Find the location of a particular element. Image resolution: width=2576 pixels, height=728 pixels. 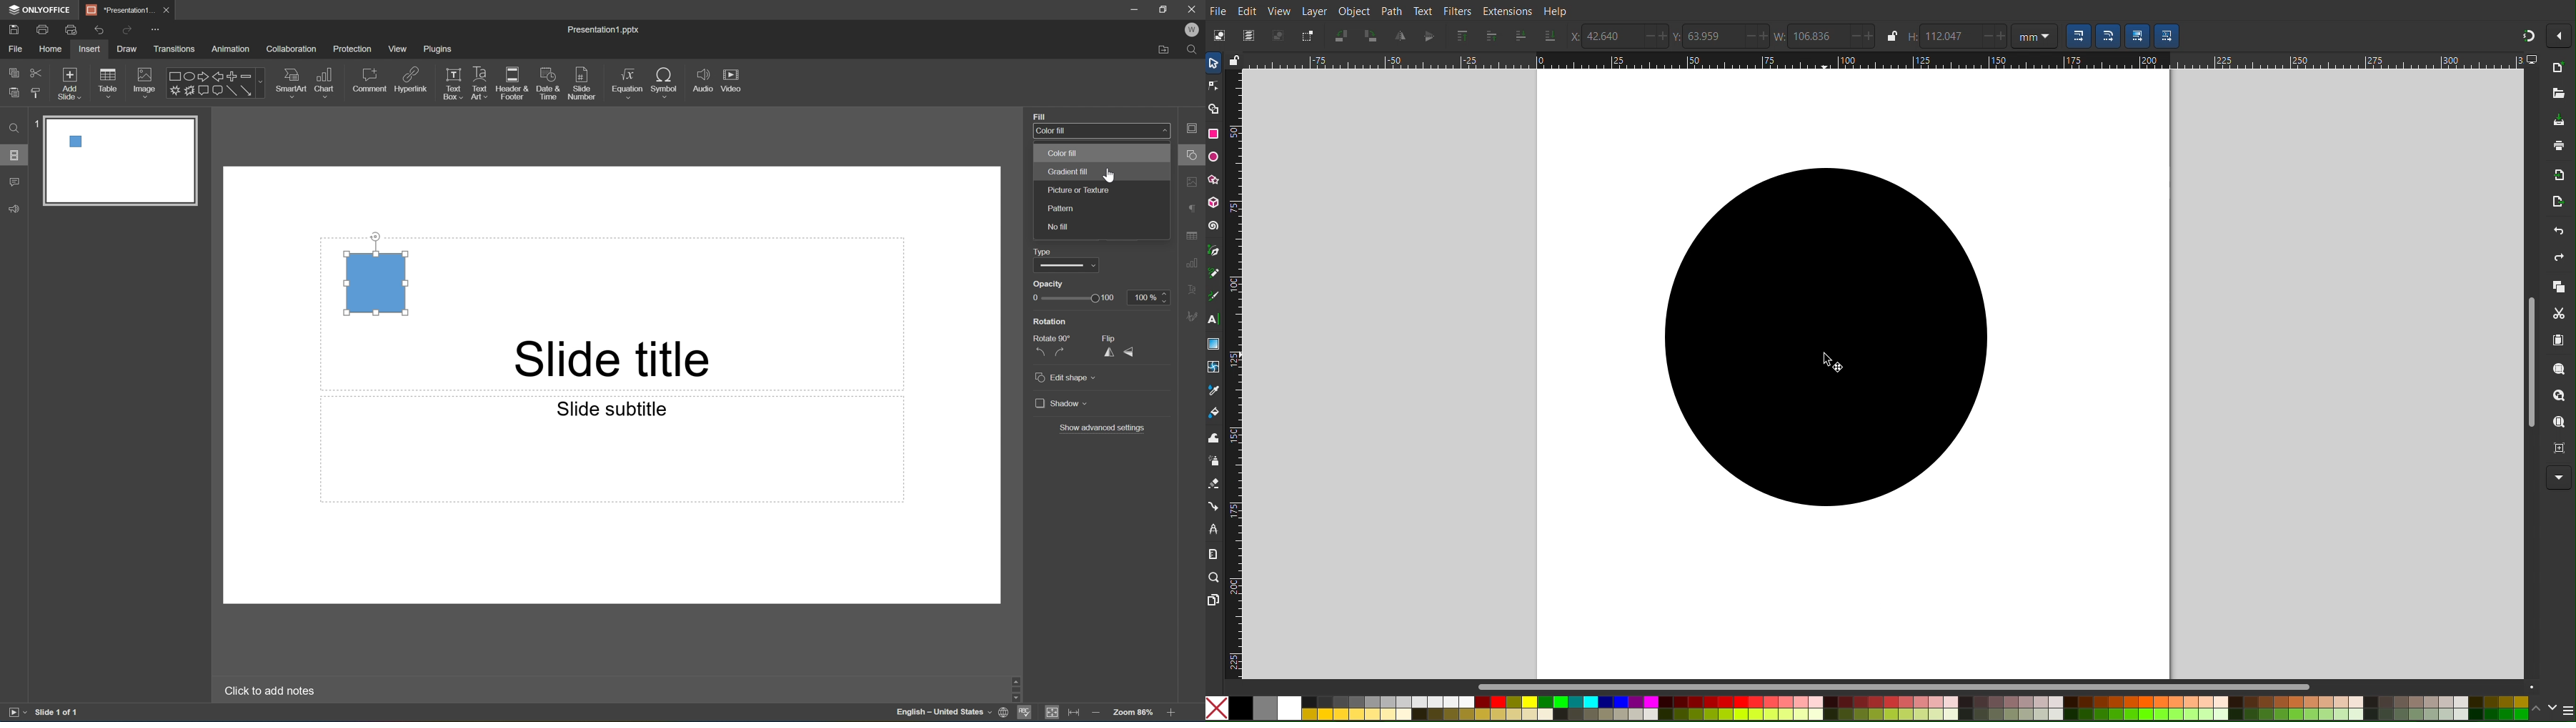

Date & Time is located at coordinates (546, 82).